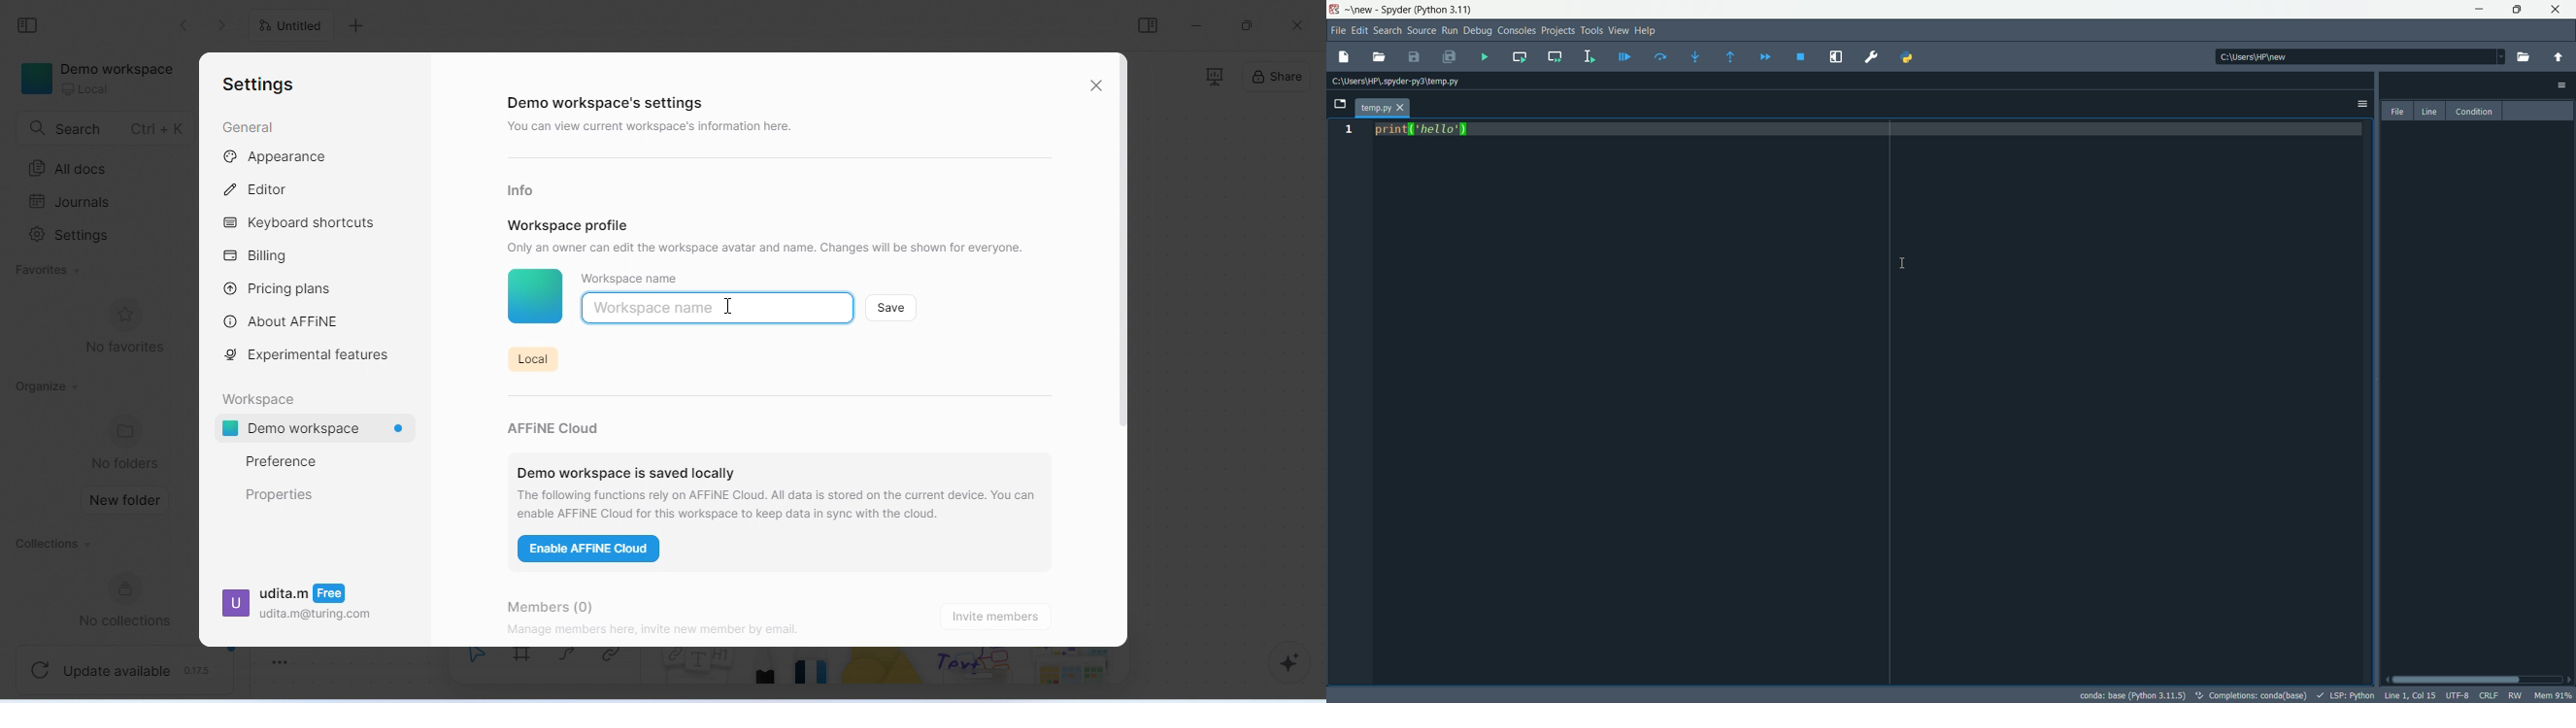  I want to click on run menu, so click(1449, 31).